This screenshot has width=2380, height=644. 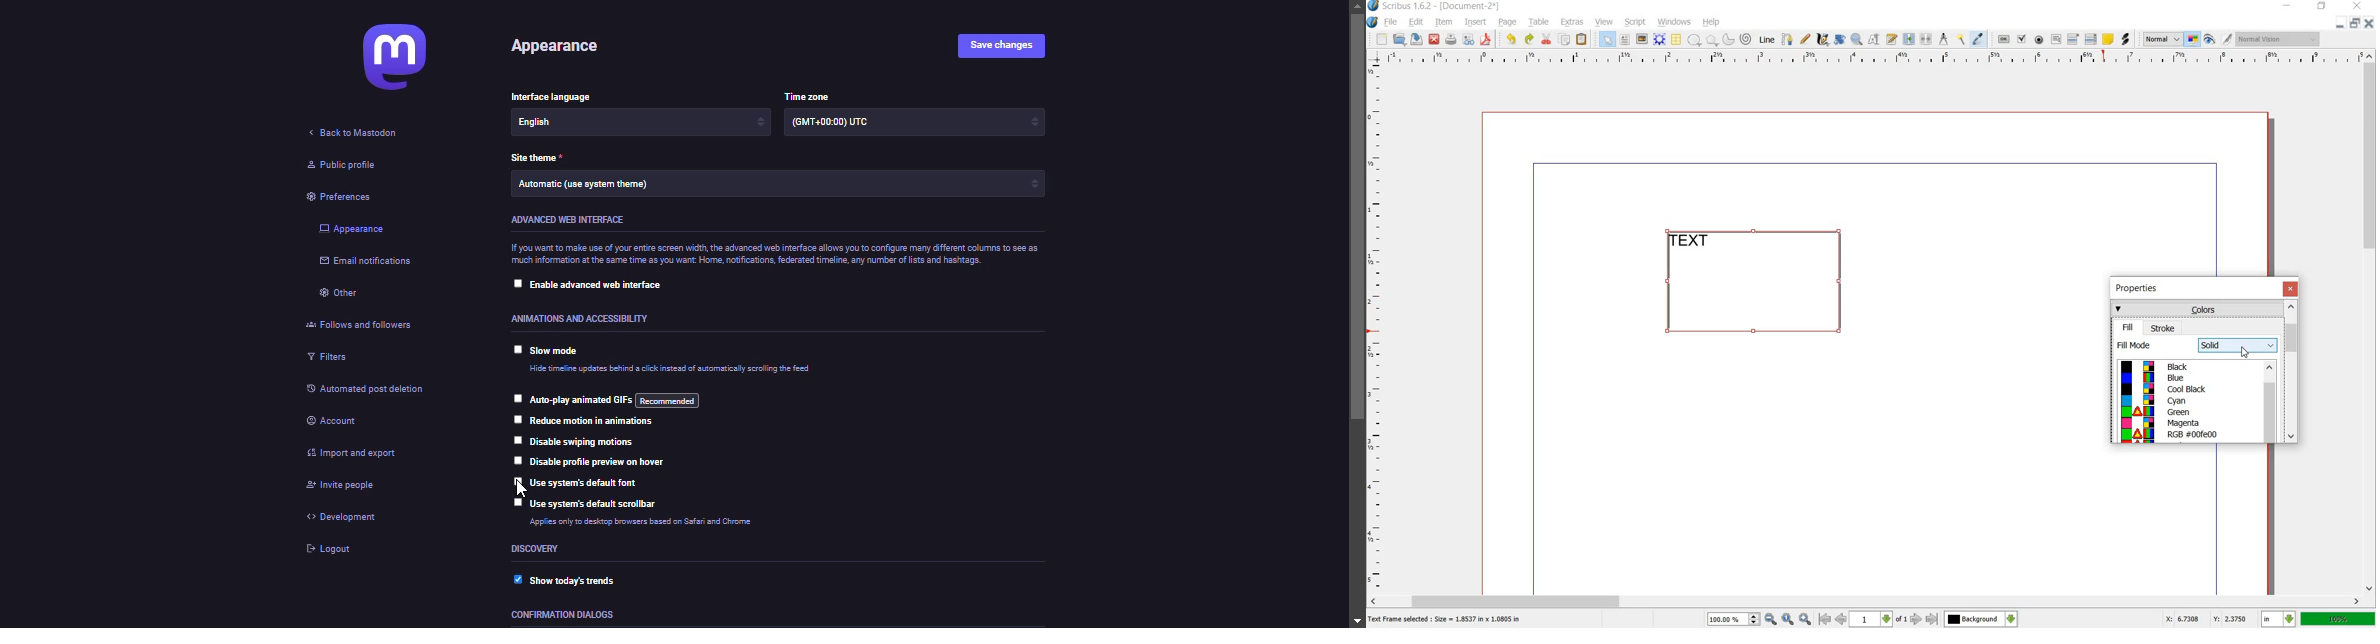 I want to click on fill, so click(x=2129, y=327).